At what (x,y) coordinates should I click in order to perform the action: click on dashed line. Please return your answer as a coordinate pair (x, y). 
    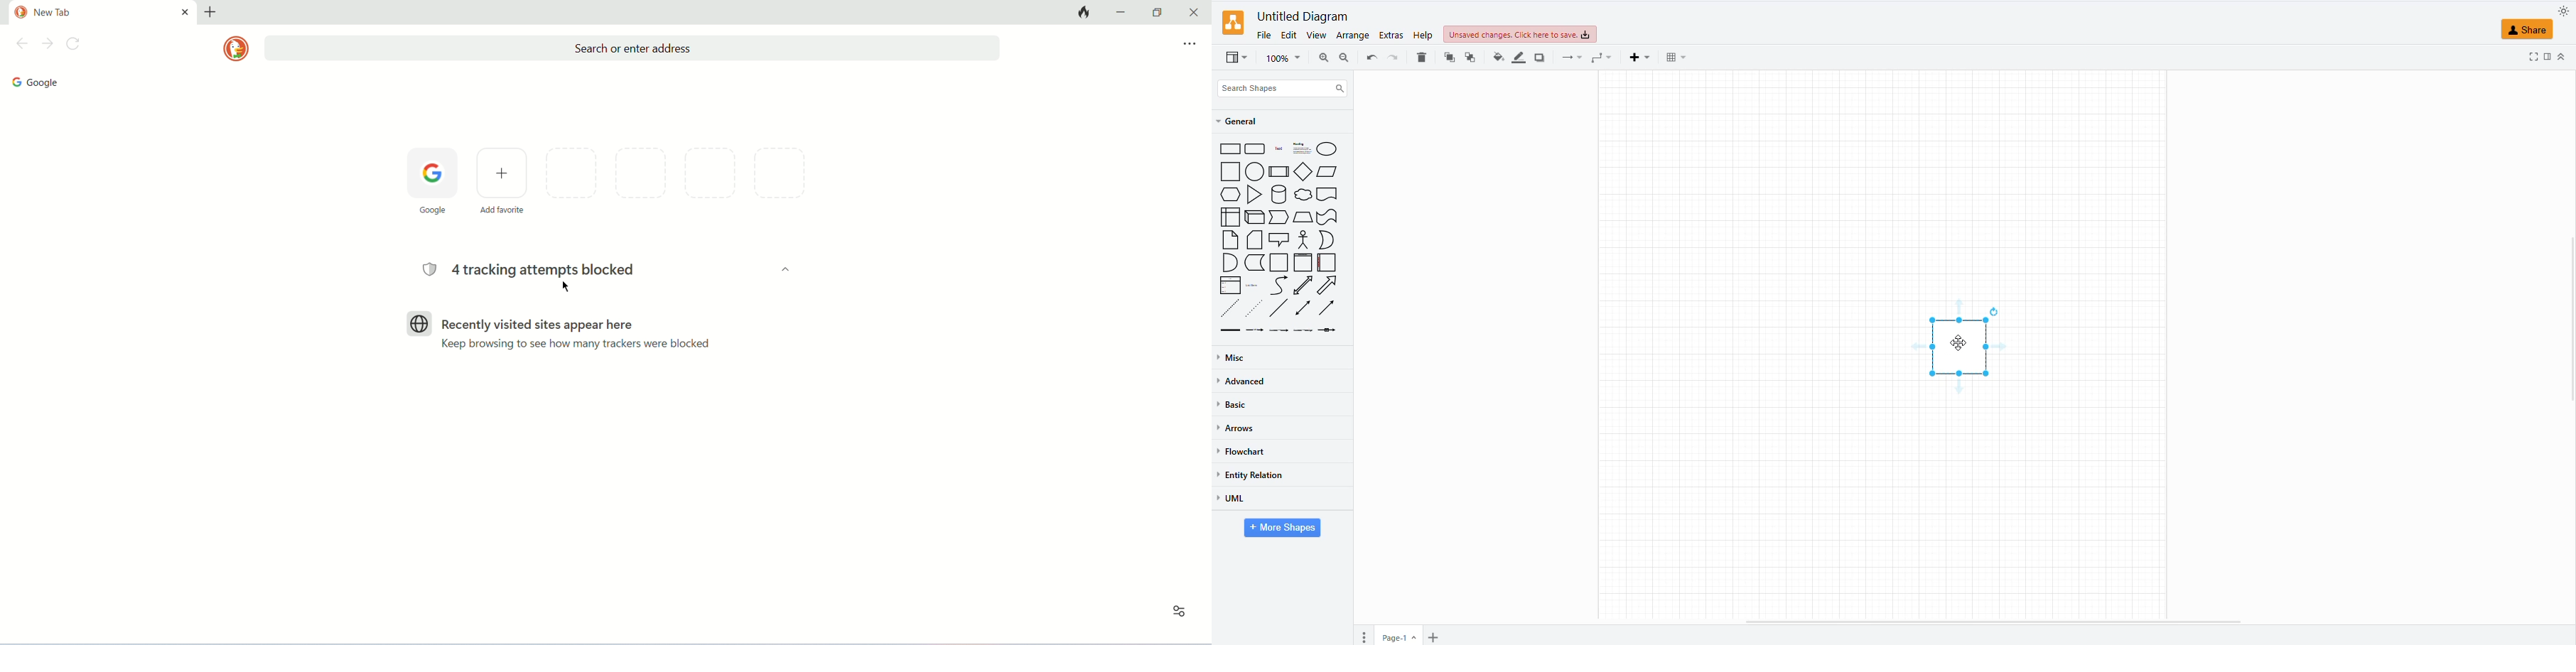
    Looking at the image, I should click on (1231, 308).